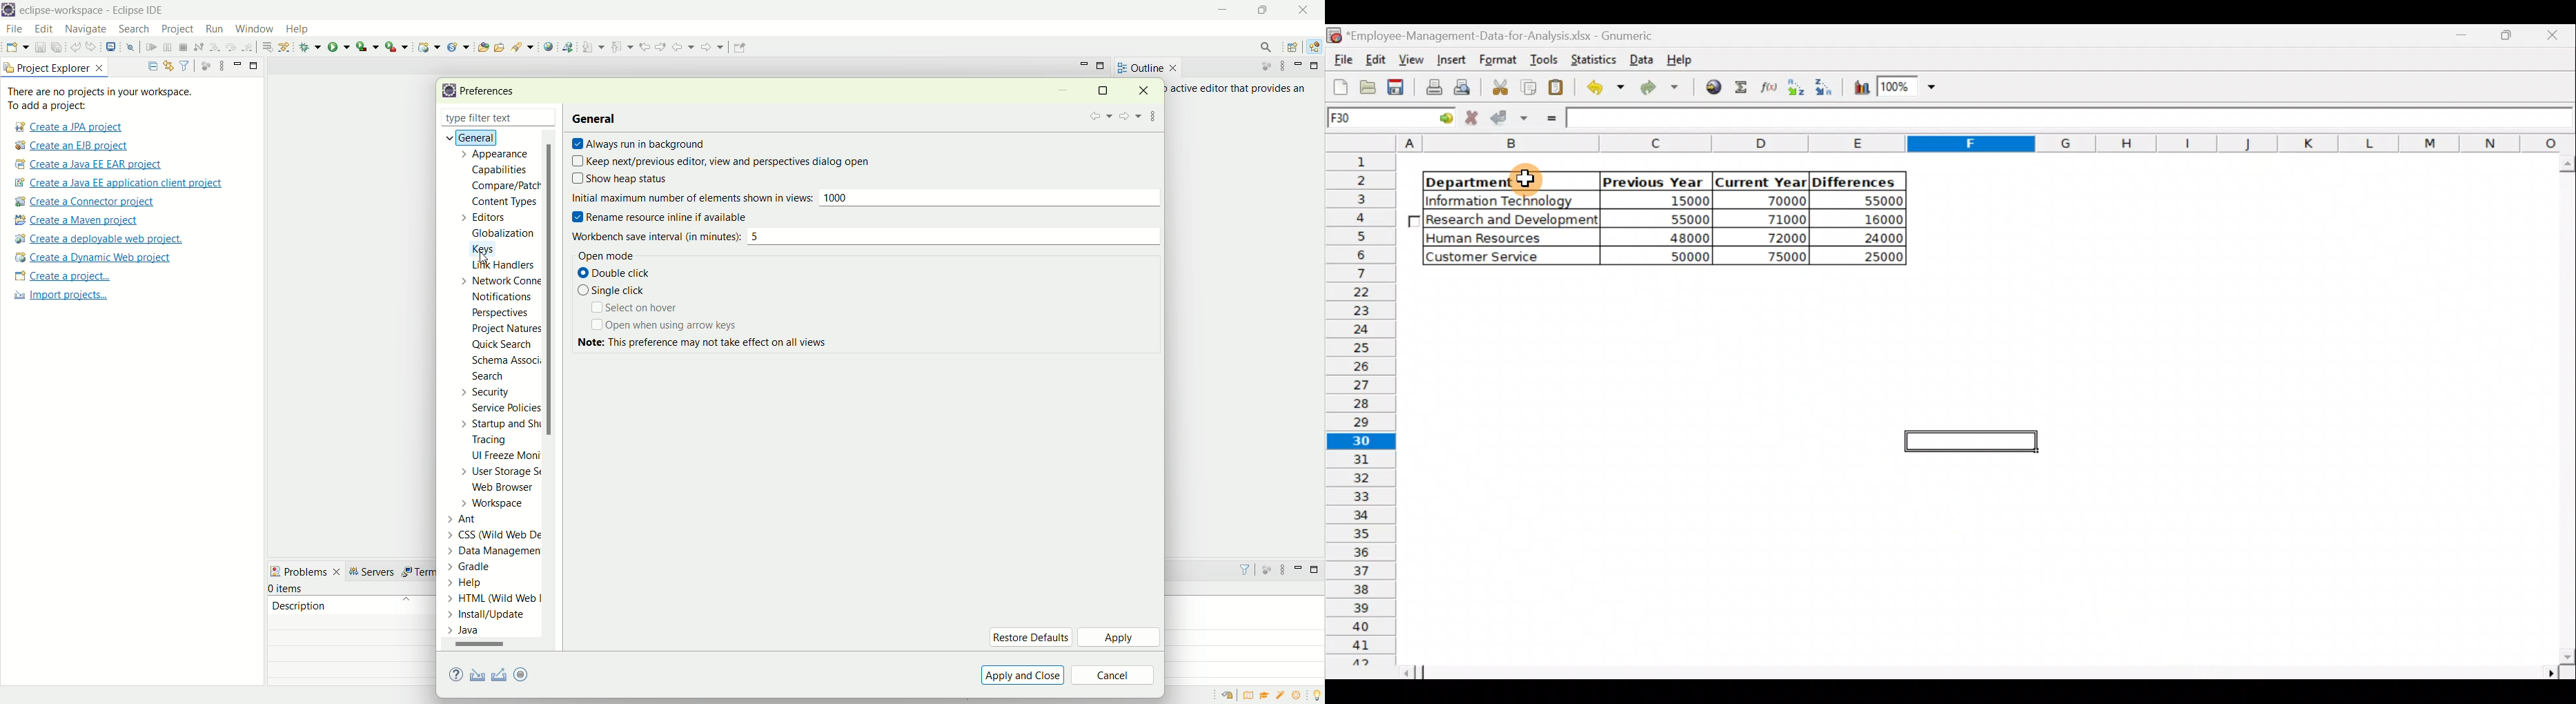  Describe the element at coordinates (1742, 86) in the screenshot. I see `Sum into the current cell` at that location.